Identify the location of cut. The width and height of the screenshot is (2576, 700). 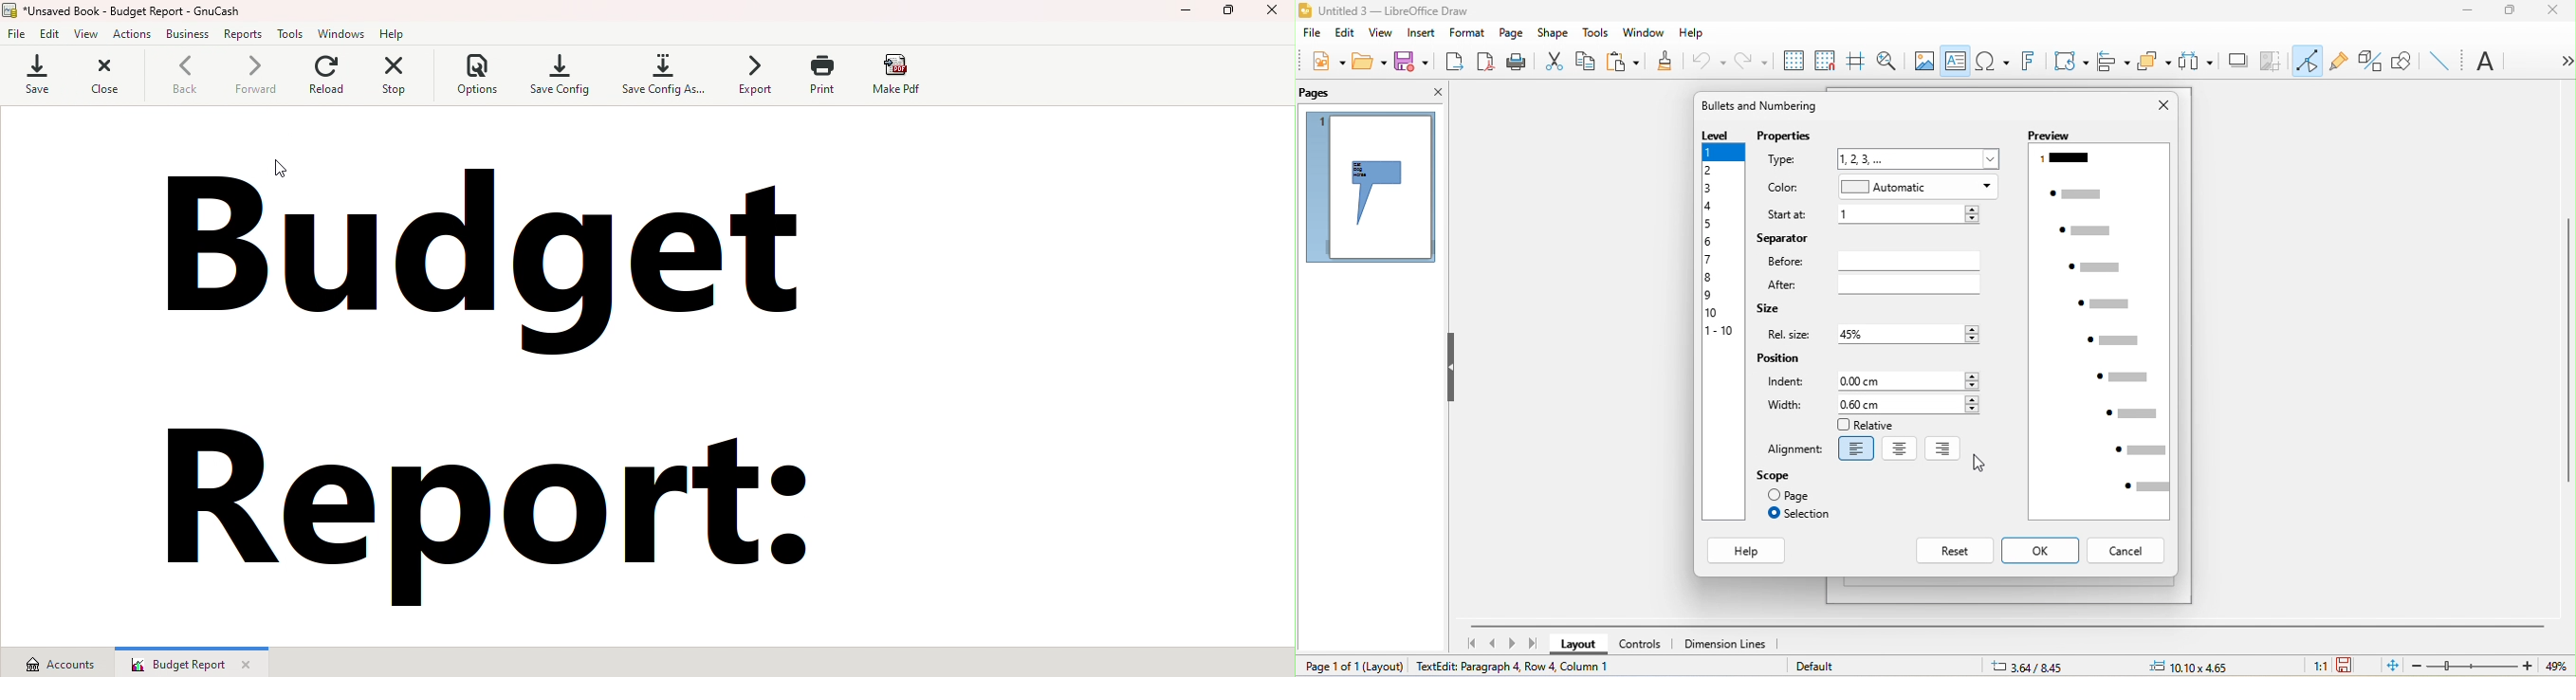
(1553, 61).